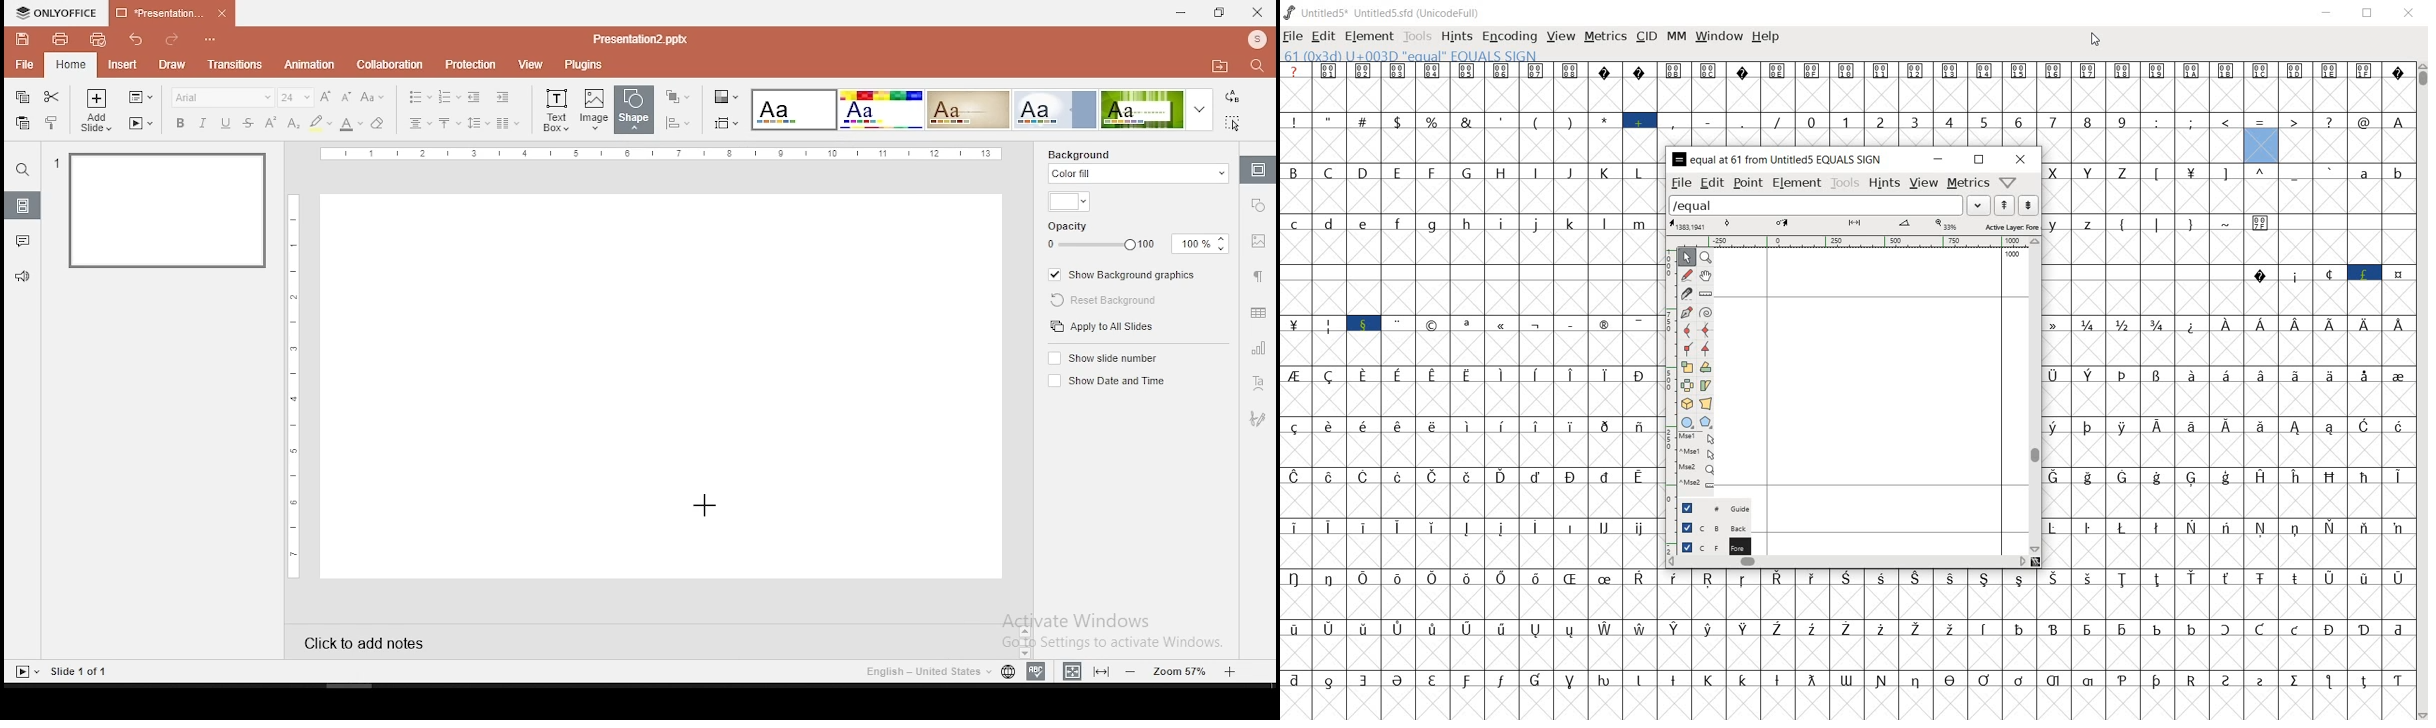 This screenshot has height=728, width=2436. I want to click on metrics, so click(1605, 37).